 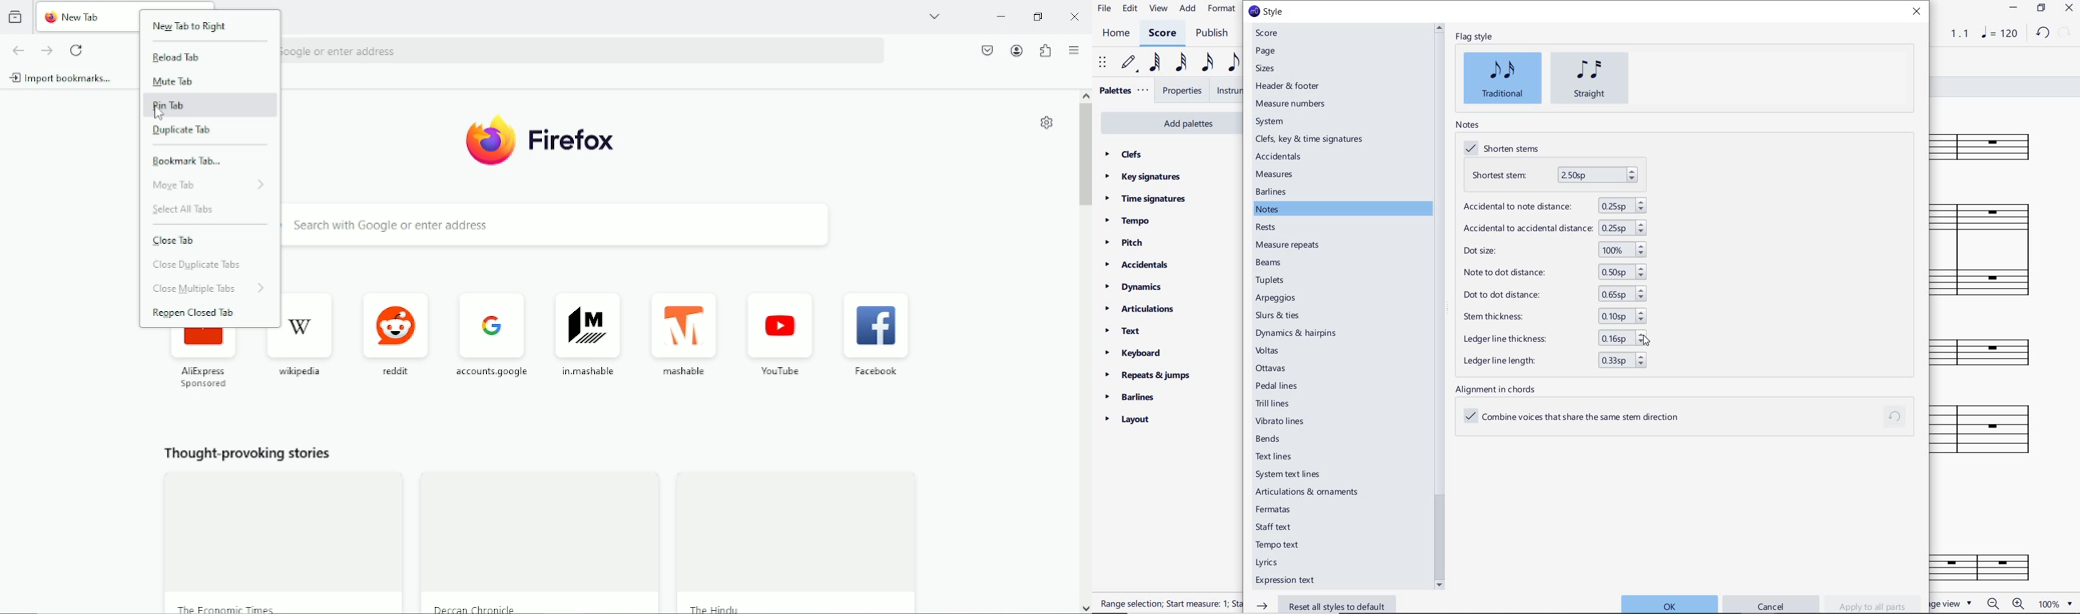 What do you see at coordinates (189, 160) in the screenshot?
I see `Bookmark tab` at bounding box center [189, 160].